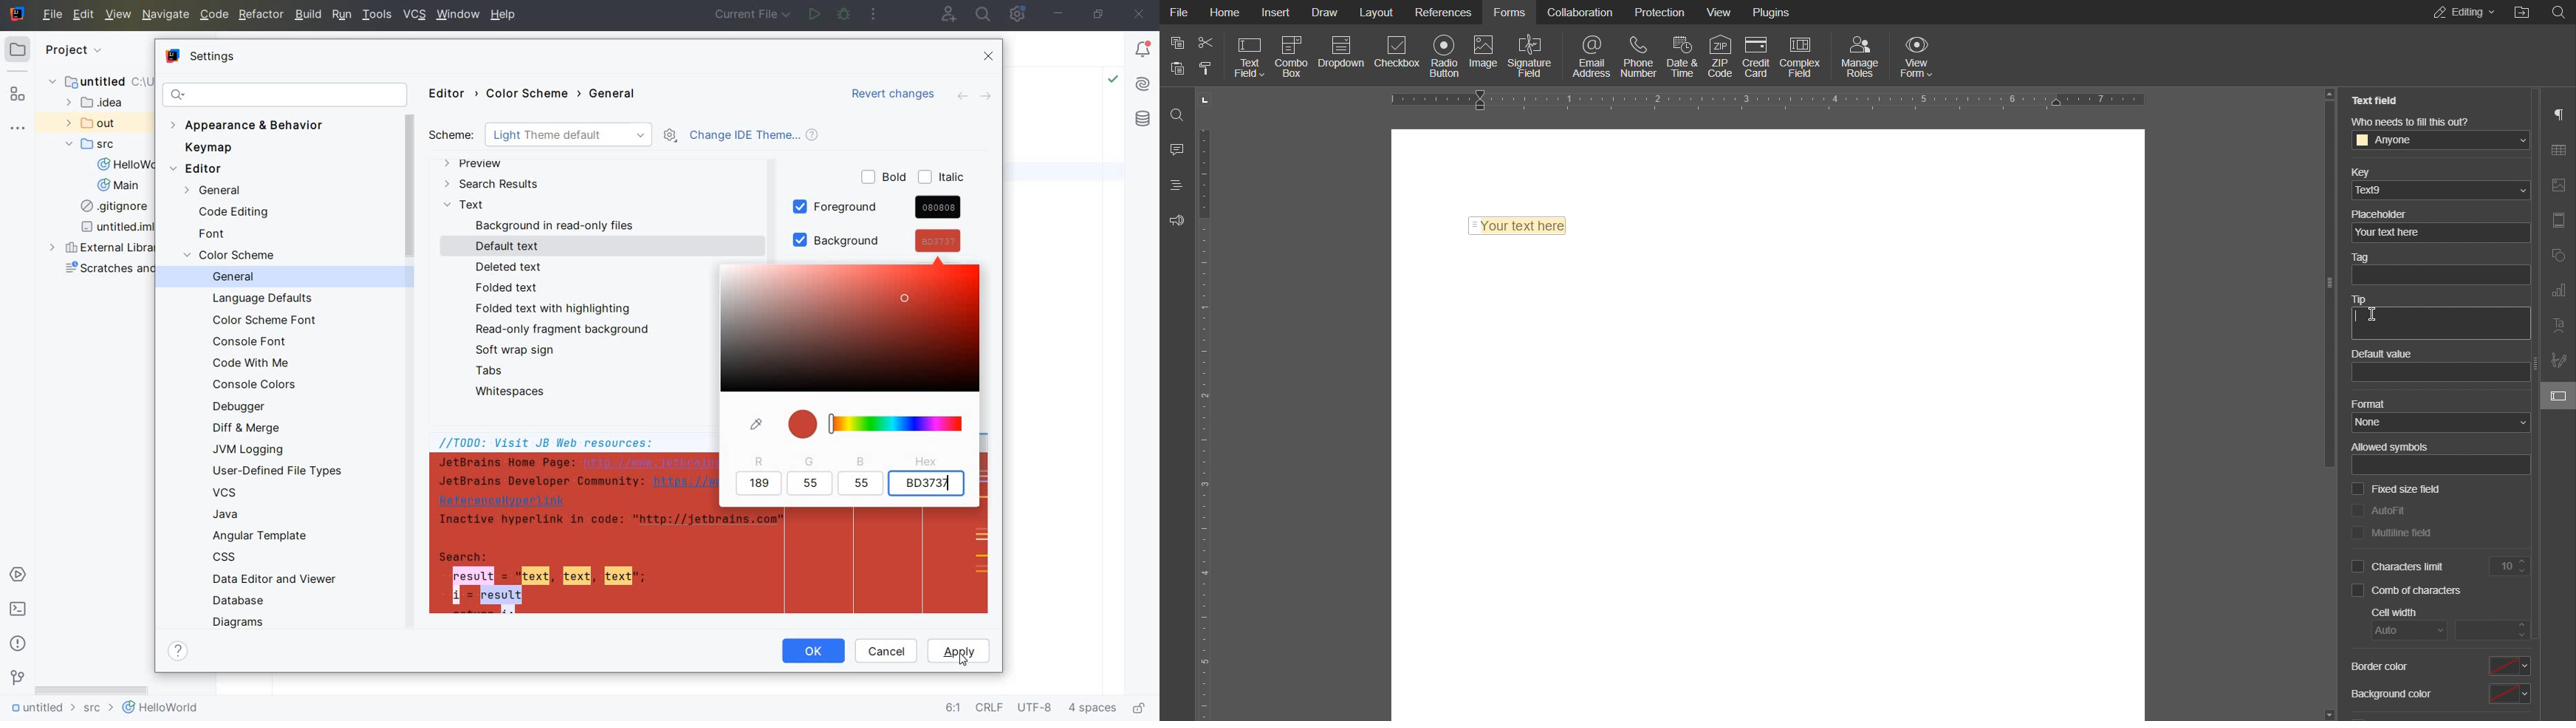  What do you see at coordinates (1292, 56) in the screenshot?
I see `Combo Box` at bounding box center [1292, 56].